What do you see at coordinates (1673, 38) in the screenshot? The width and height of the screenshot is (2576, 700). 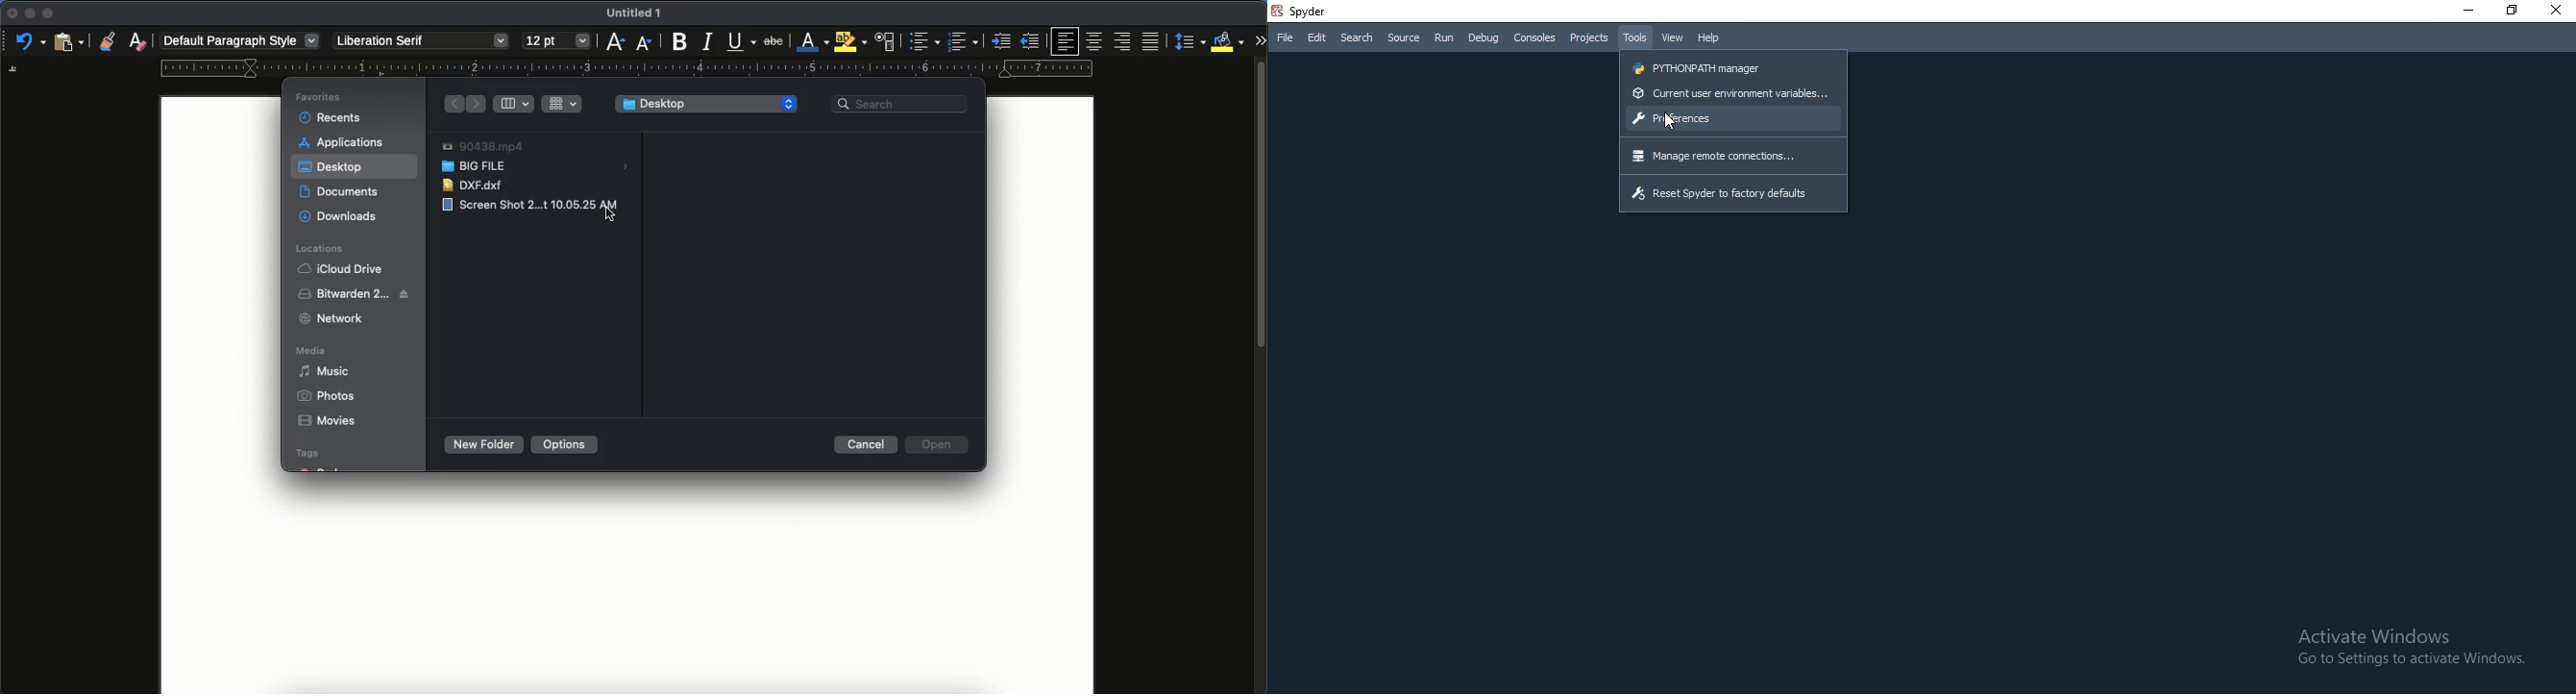 I see `view` at bounding box center [1673, 38].